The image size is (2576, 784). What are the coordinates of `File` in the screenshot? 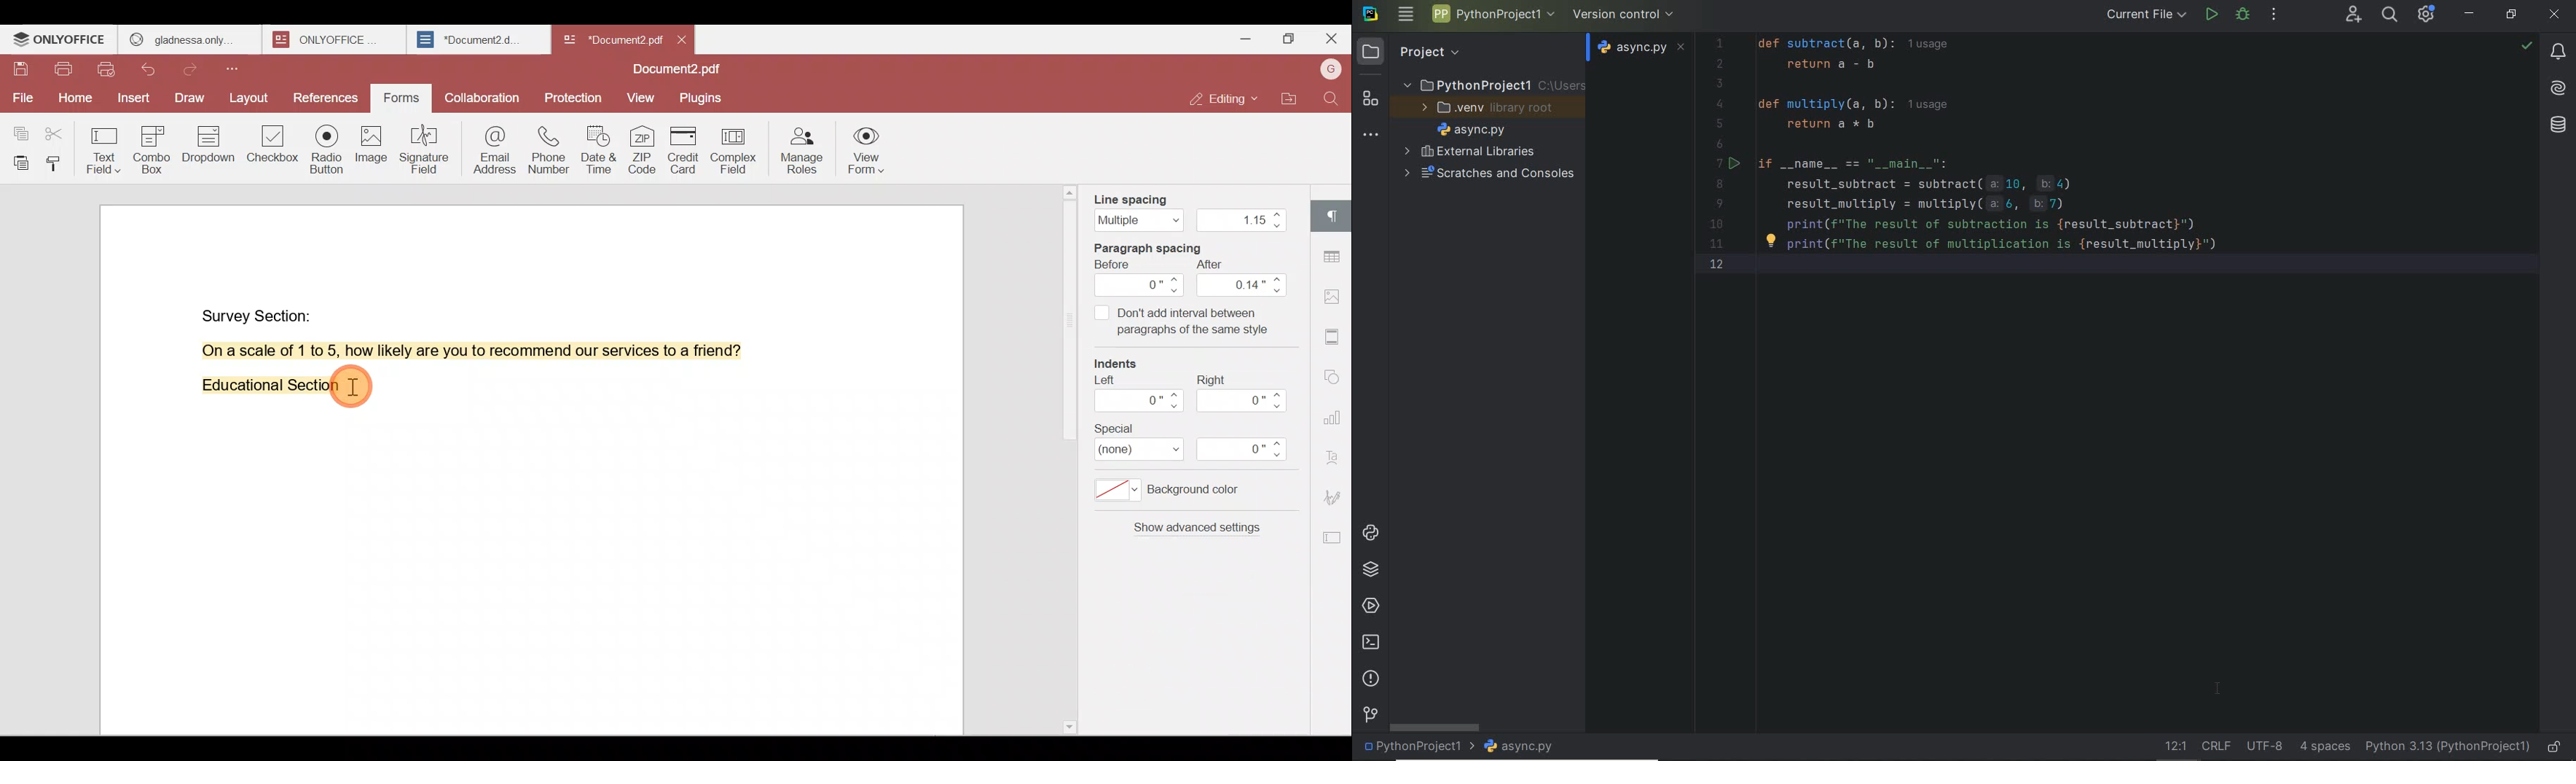 It's located at (21, 98).